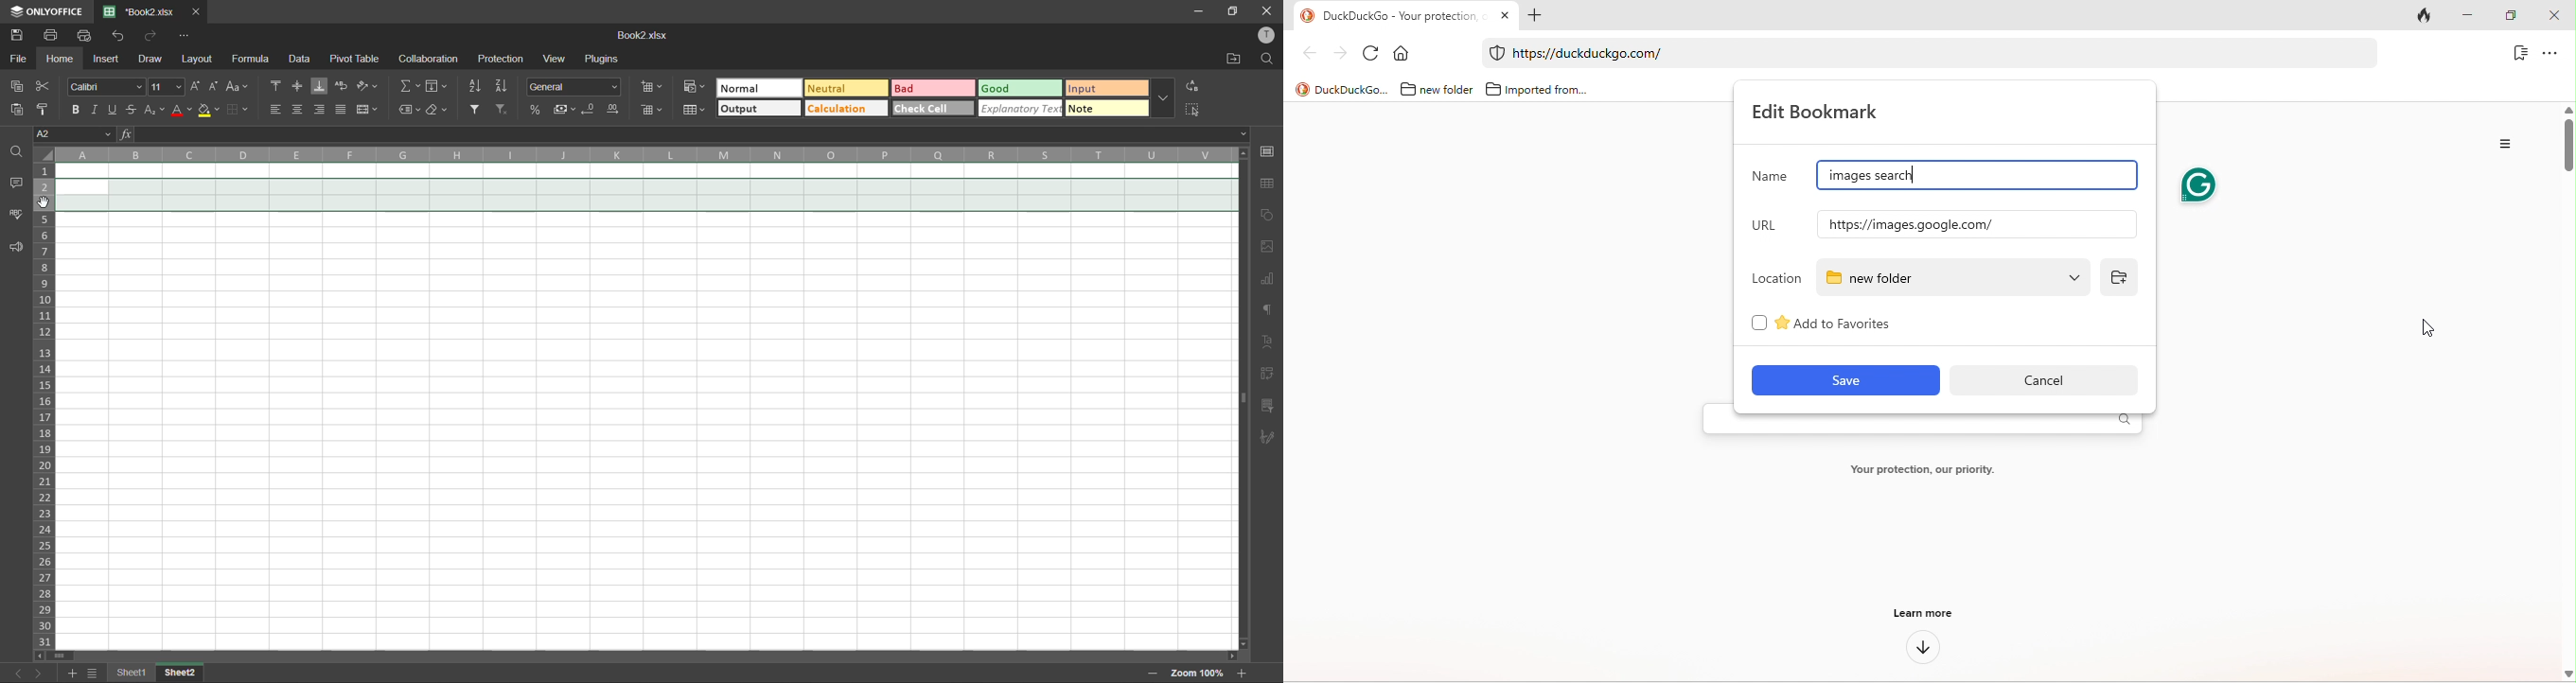 This screenshot has height=700, width=2576. I want to click on merge and center, so click(368, 110).